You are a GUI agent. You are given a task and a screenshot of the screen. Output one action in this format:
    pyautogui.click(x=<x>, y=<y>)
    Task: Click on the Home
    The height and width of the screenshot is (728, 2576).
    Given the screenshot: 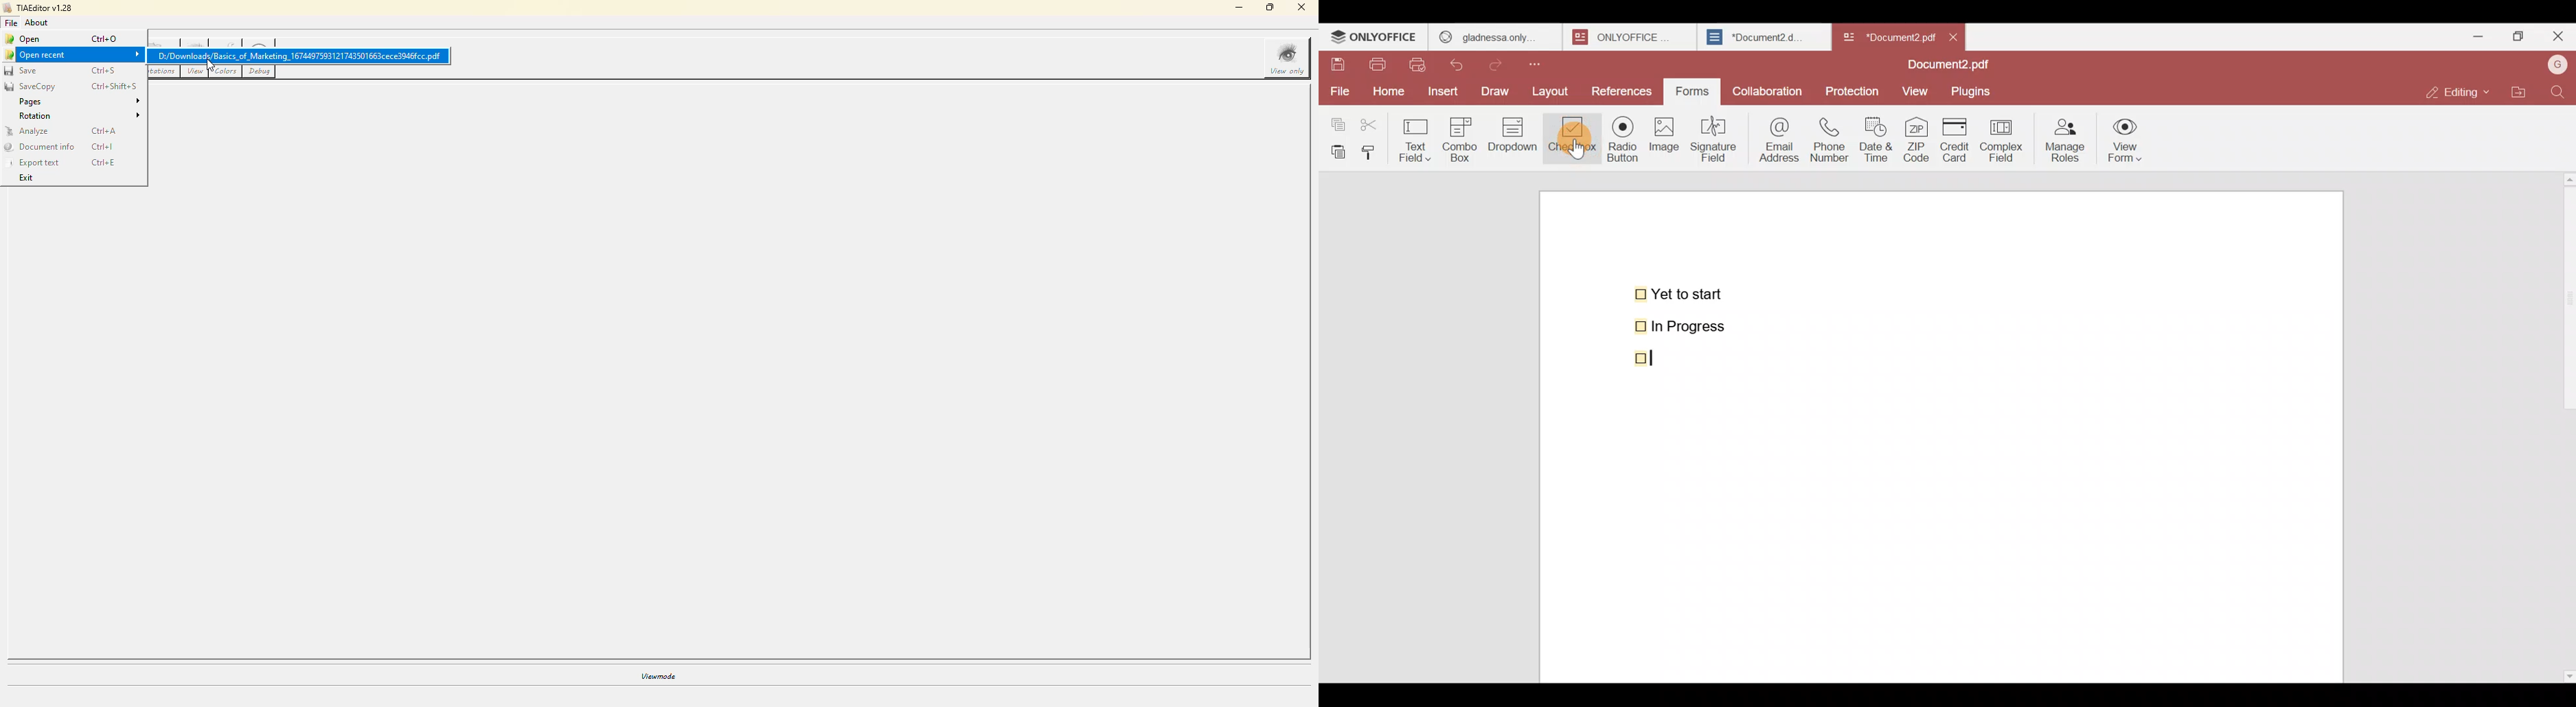 What is the action you would take?
    pyautogui.click(x=1386, y=91)
    